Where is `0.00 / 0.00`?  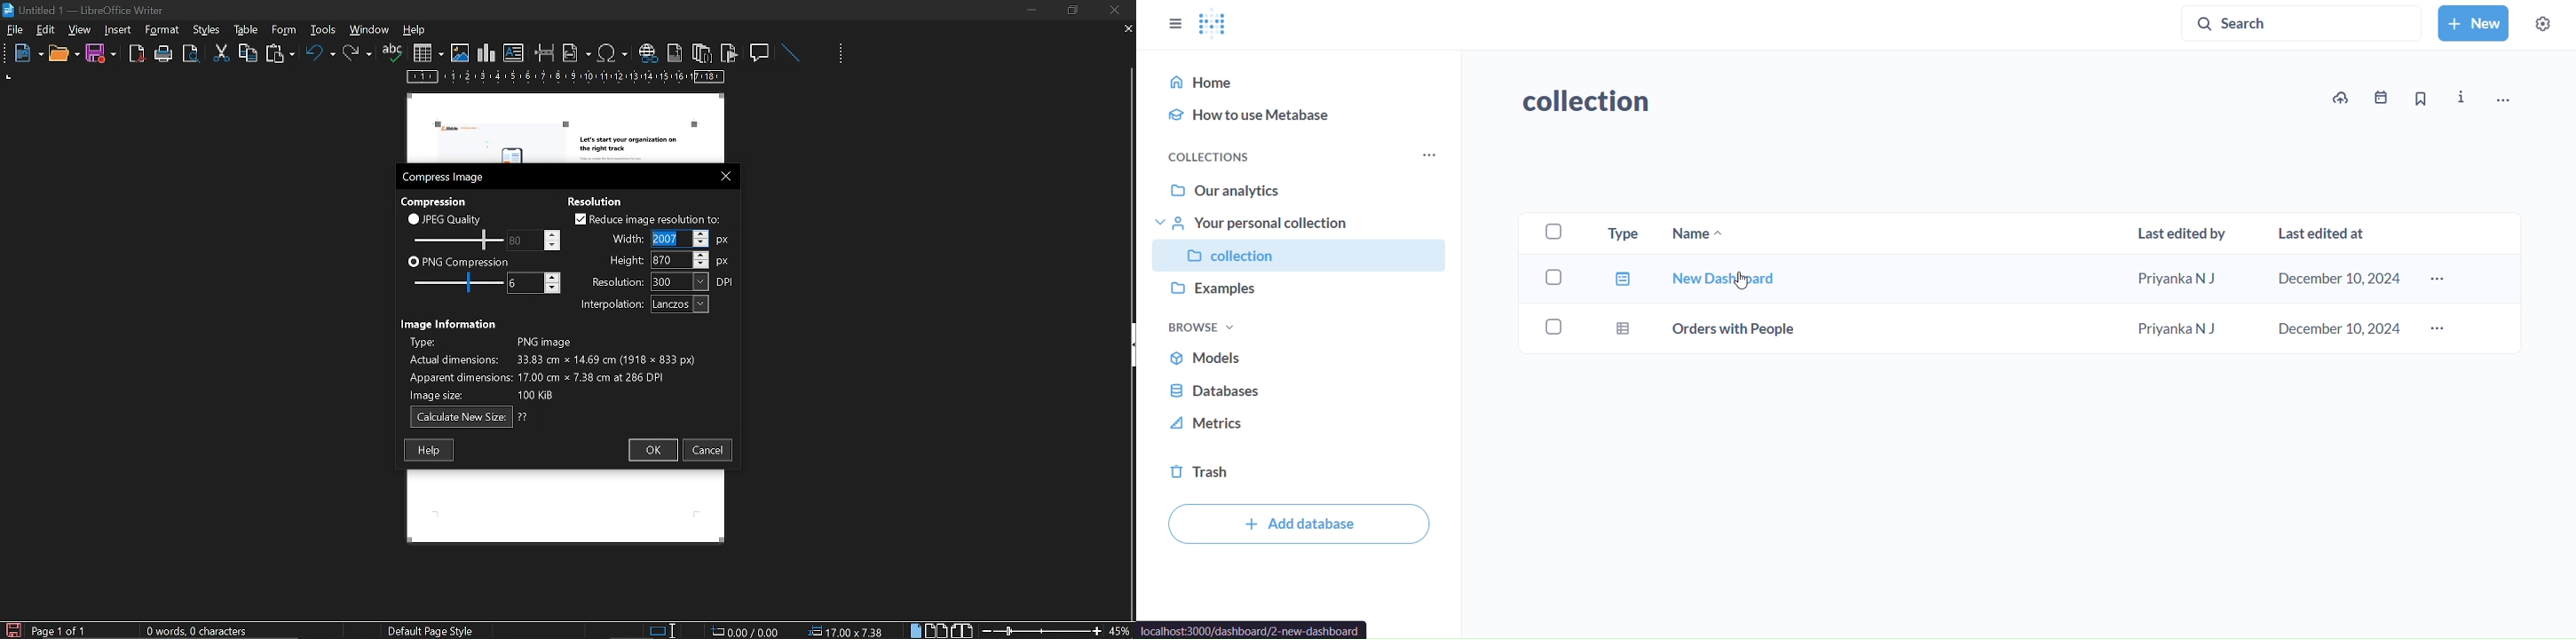 0.00 / 0.00 is located at coordinates (747, 630).